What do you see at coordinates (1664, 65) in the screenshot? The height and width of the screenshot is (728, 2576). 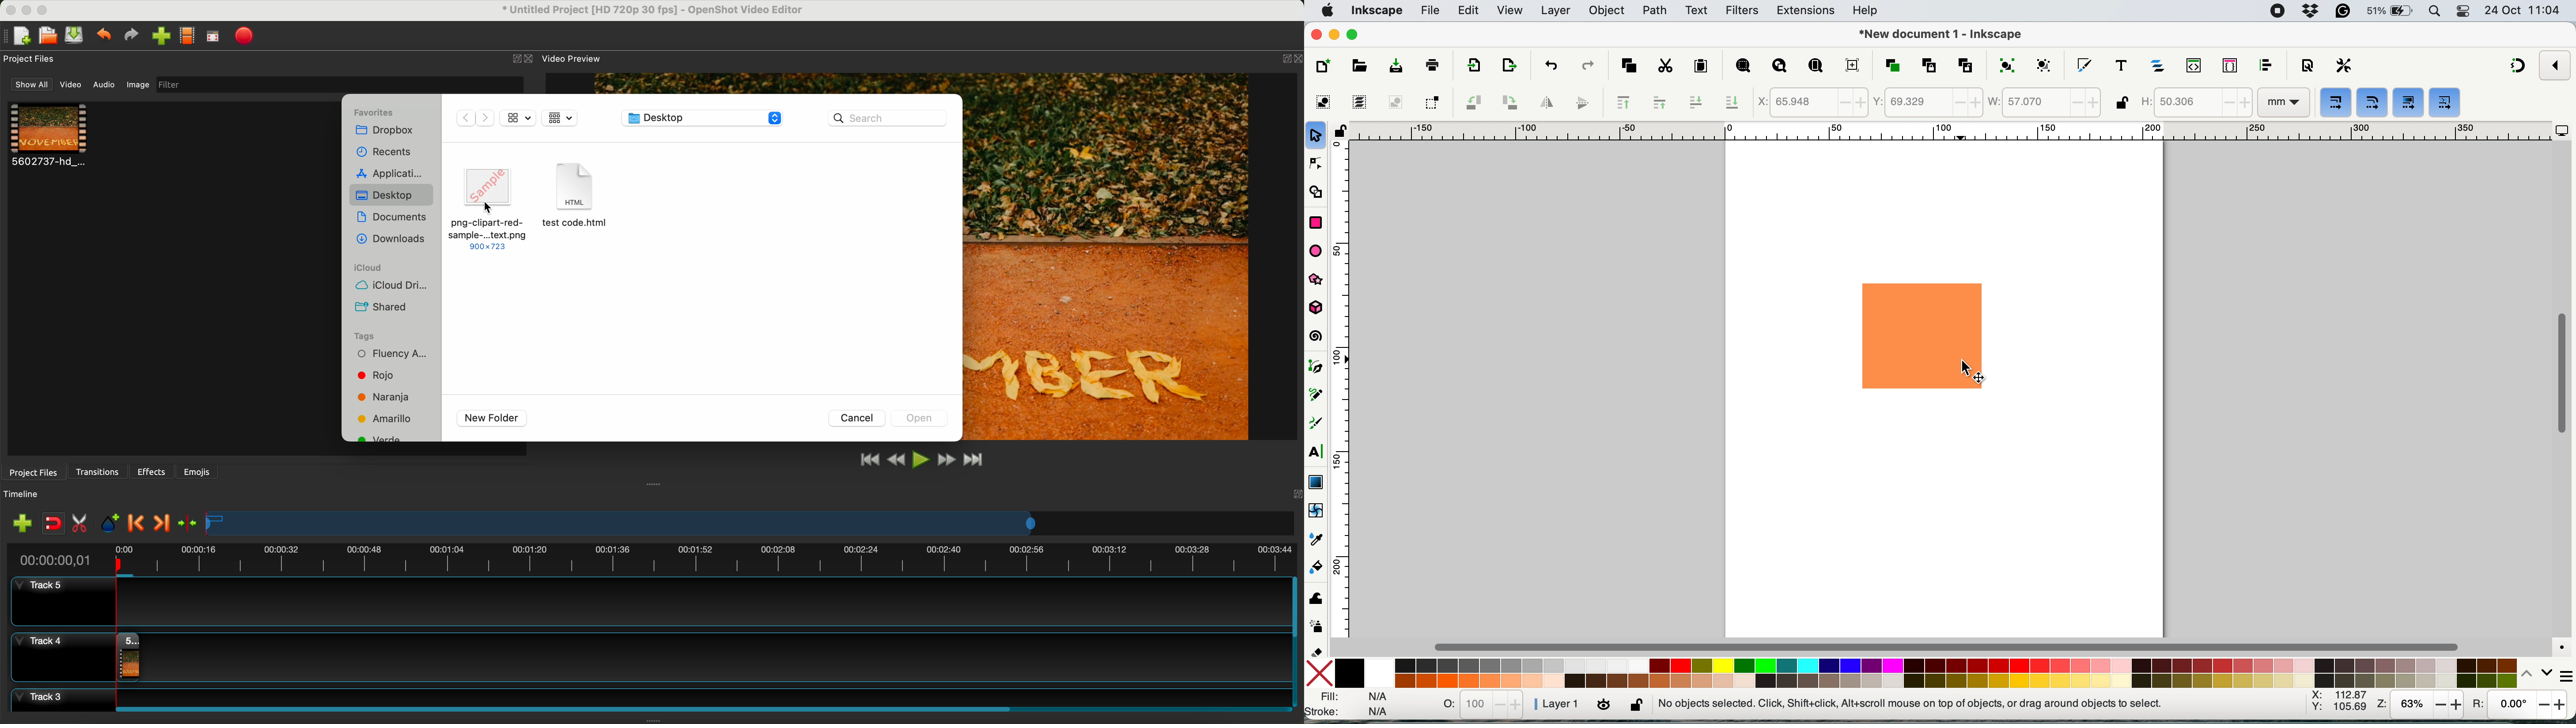 I see `cut` at bounding box center [1664, 65].